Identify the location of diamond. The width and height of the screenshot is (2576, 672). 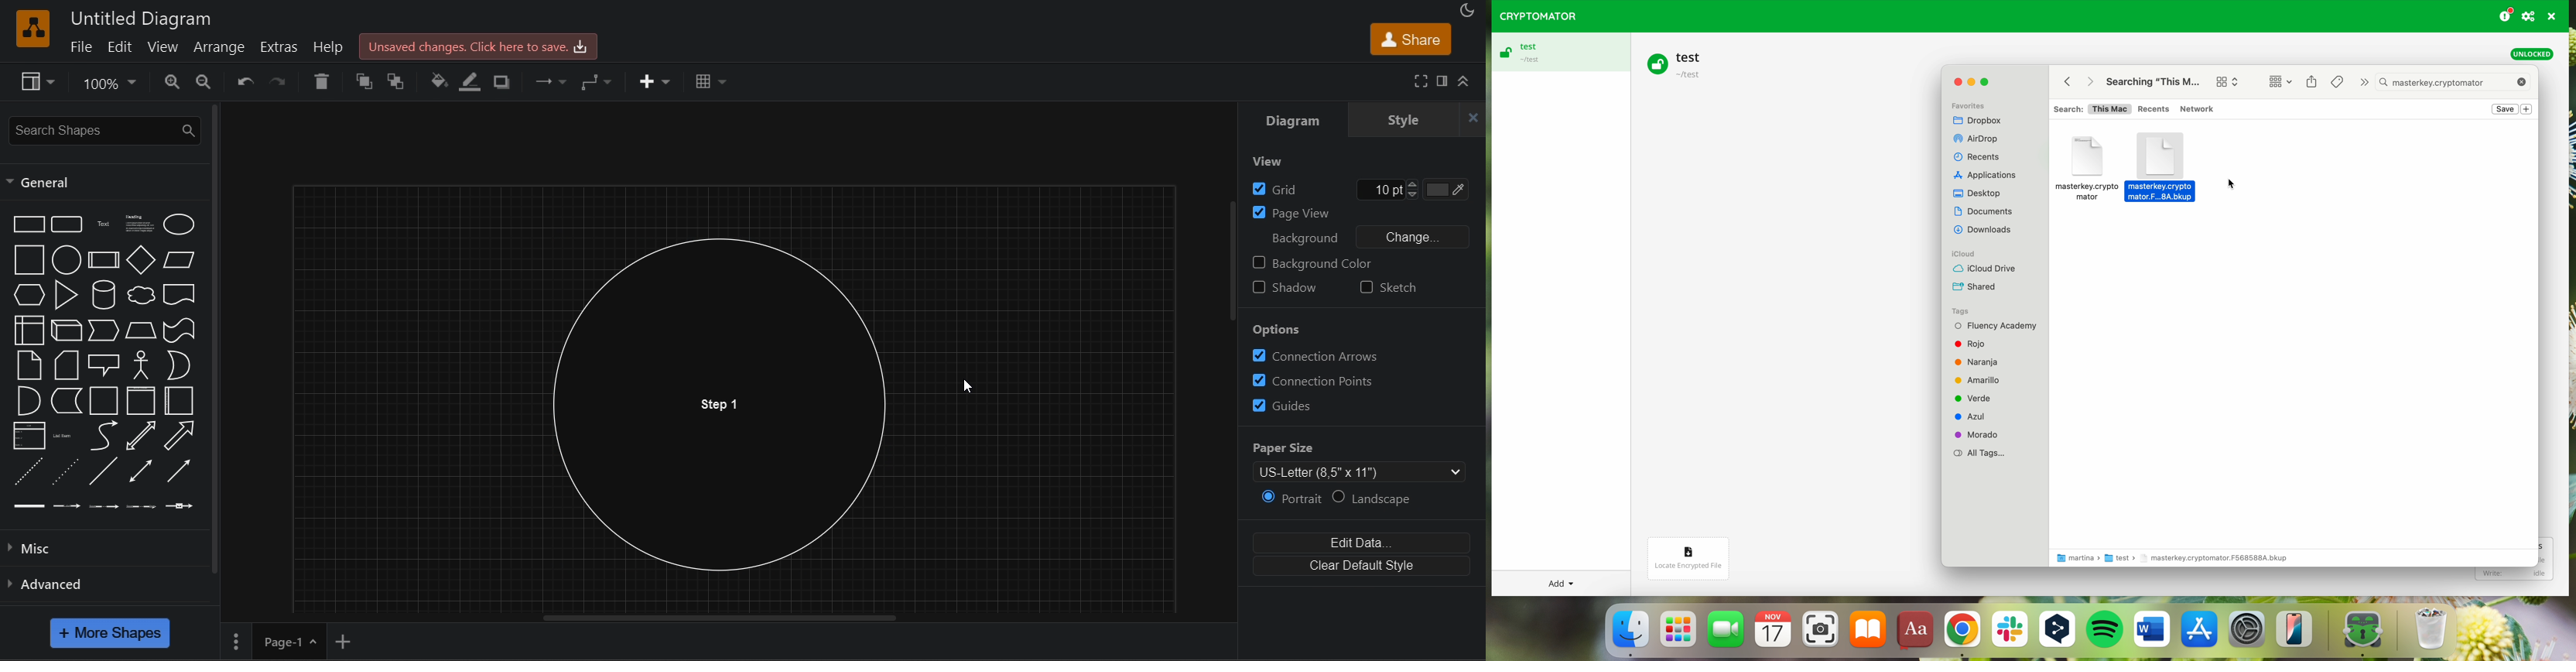
(141, 259).